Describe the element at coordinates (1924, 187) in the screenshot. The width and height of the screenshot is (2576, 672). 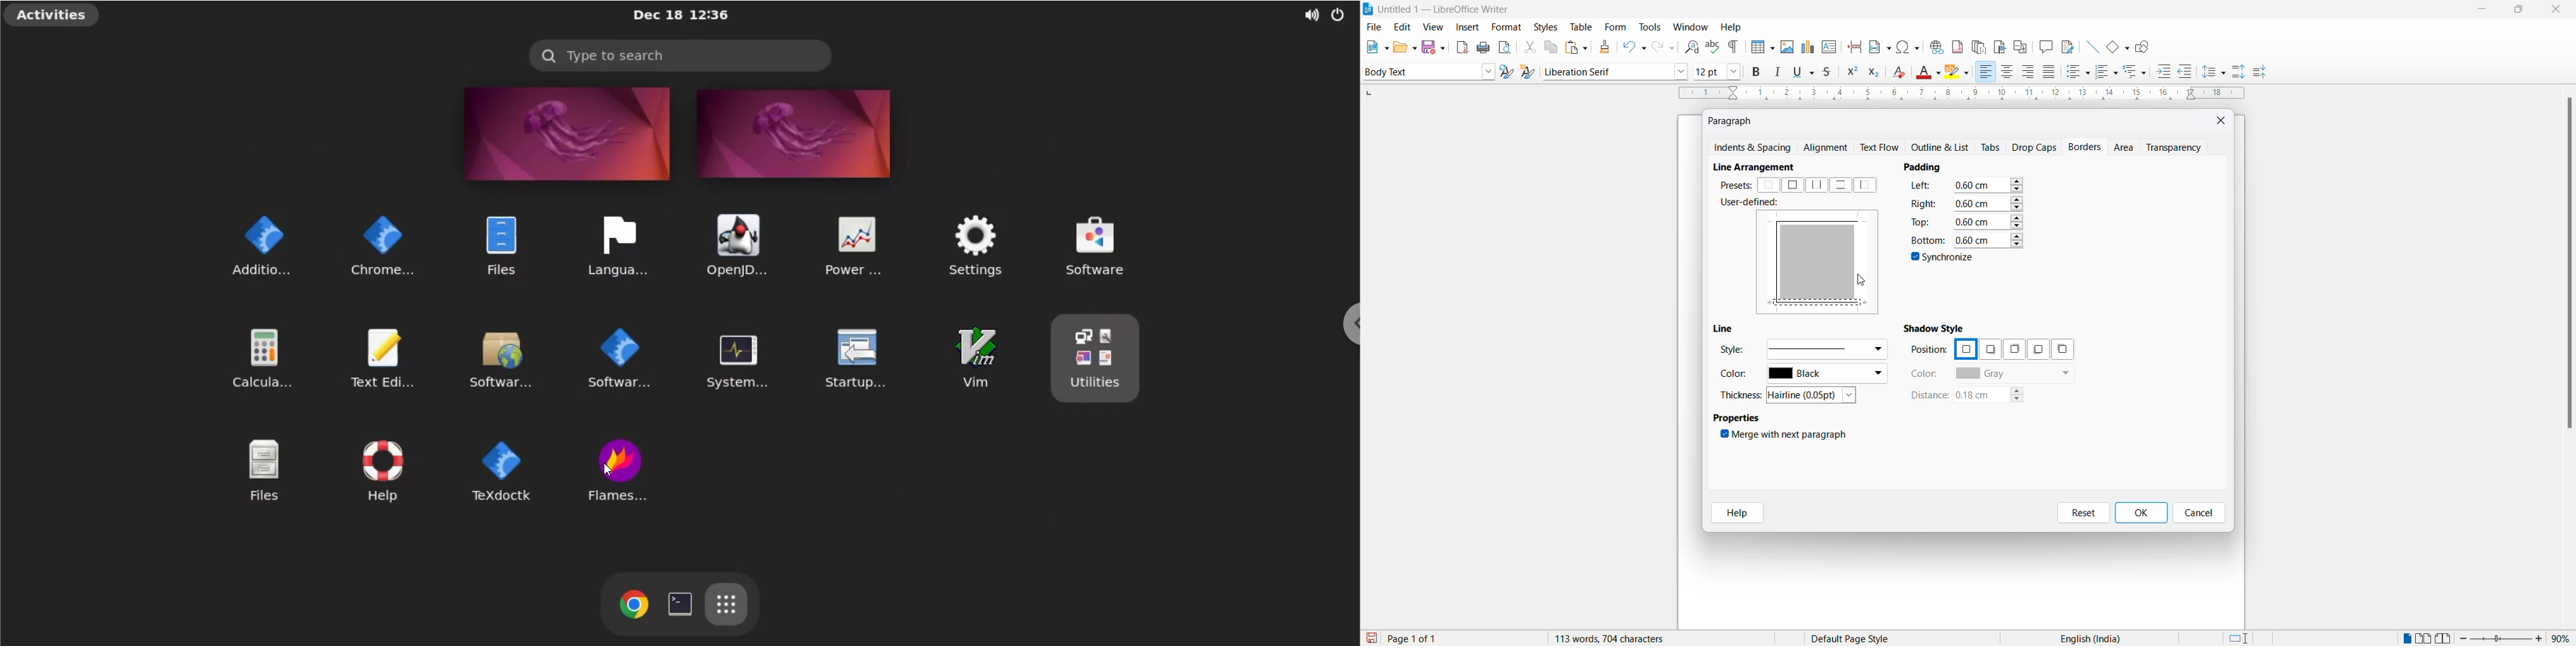
I see `sides` at that location.